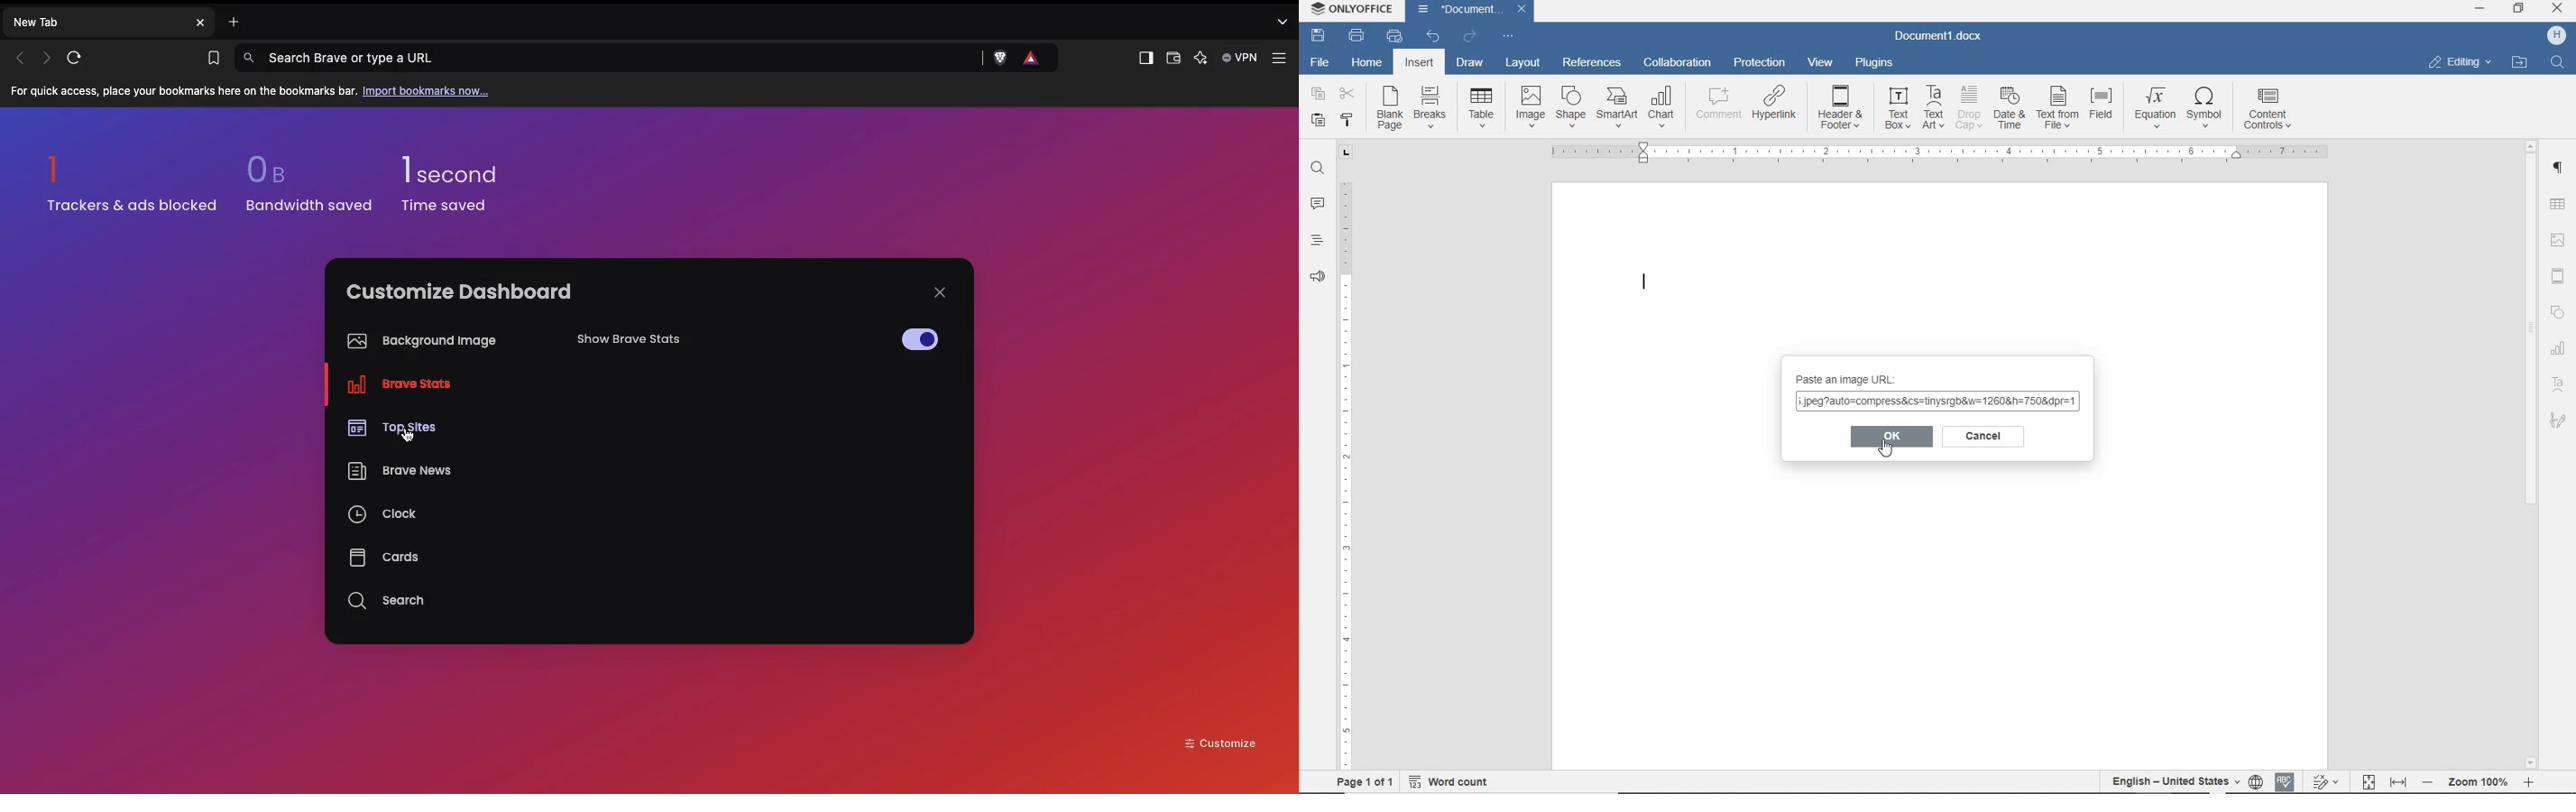  What do you see at coordinates (1483, 109) in the screenshot?
I see `table` at bounding box center [1483, 109].